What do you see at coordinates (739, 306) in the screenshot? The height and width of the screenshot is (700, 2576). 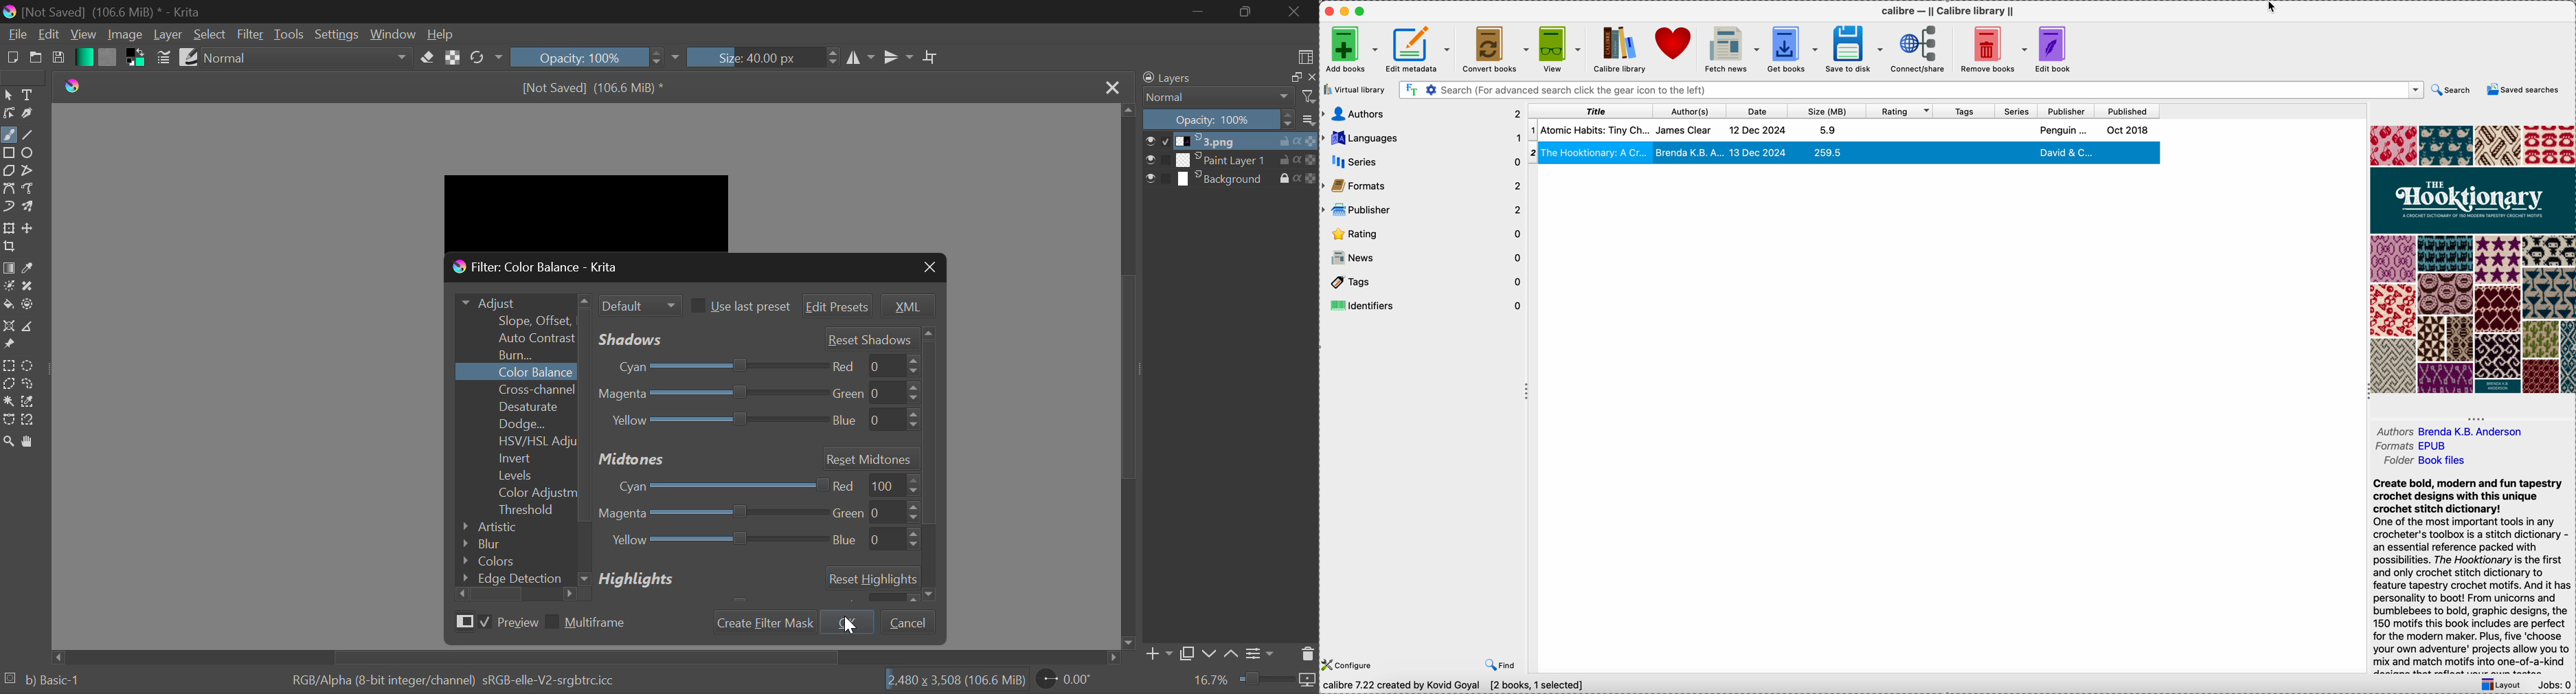 I see `Use last preset` at bounding box center [739, 306].